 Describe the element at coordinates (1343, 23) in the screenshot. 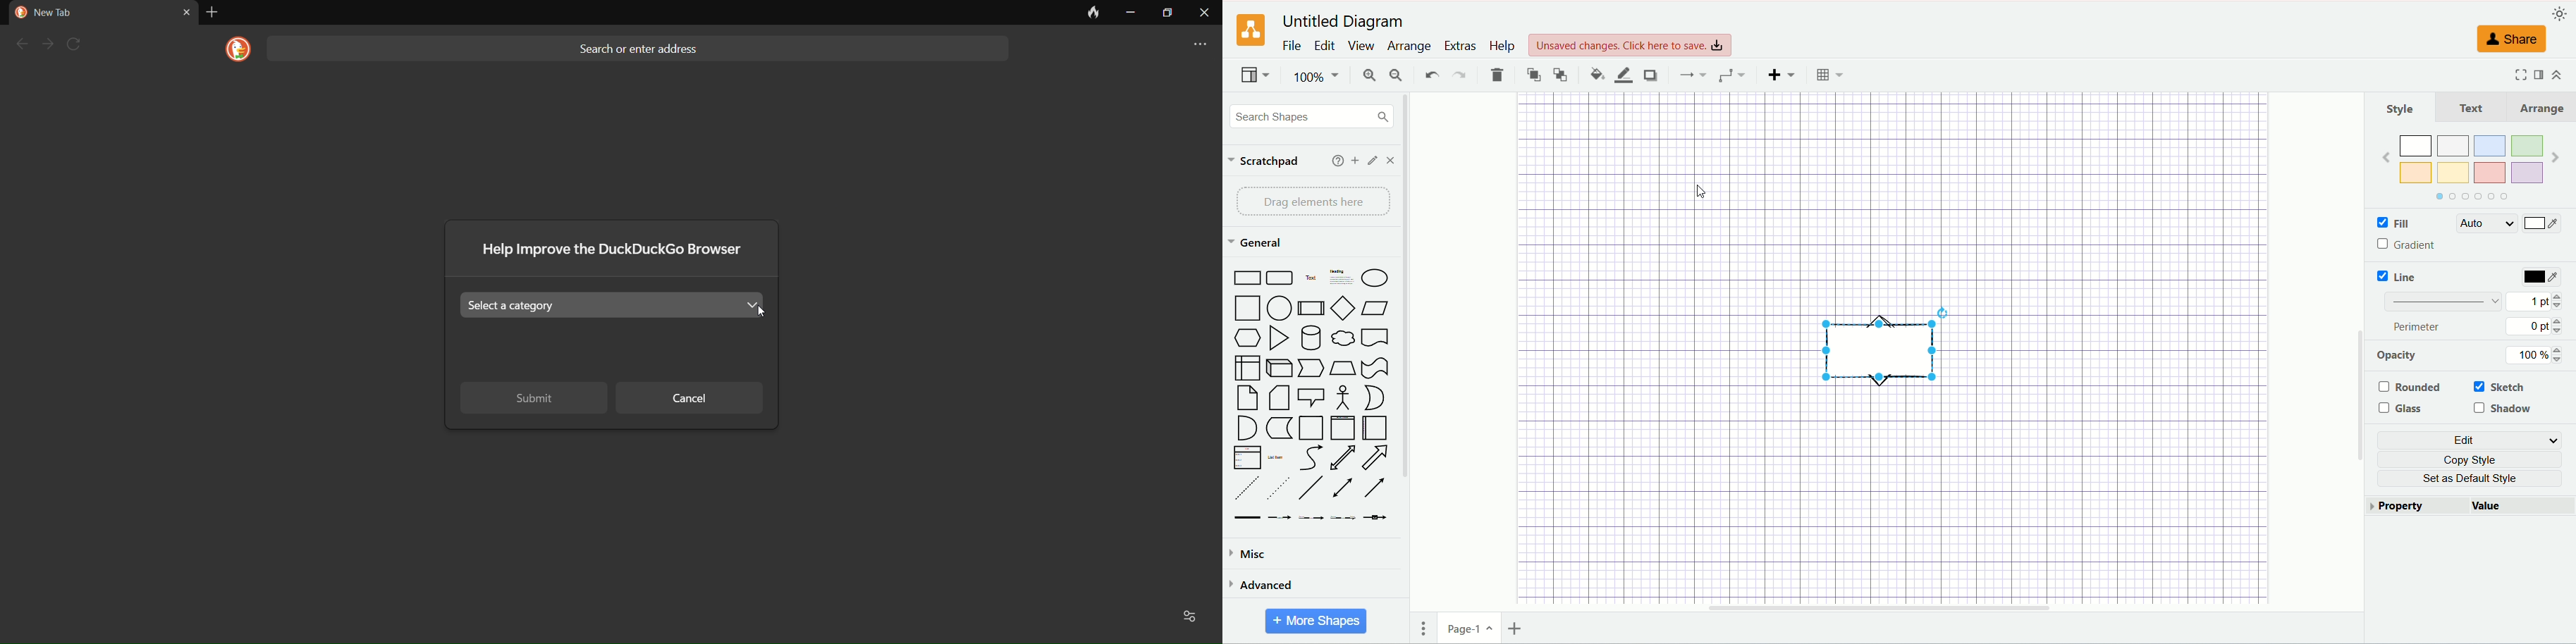

I see `Untitled Diagram` at that location.